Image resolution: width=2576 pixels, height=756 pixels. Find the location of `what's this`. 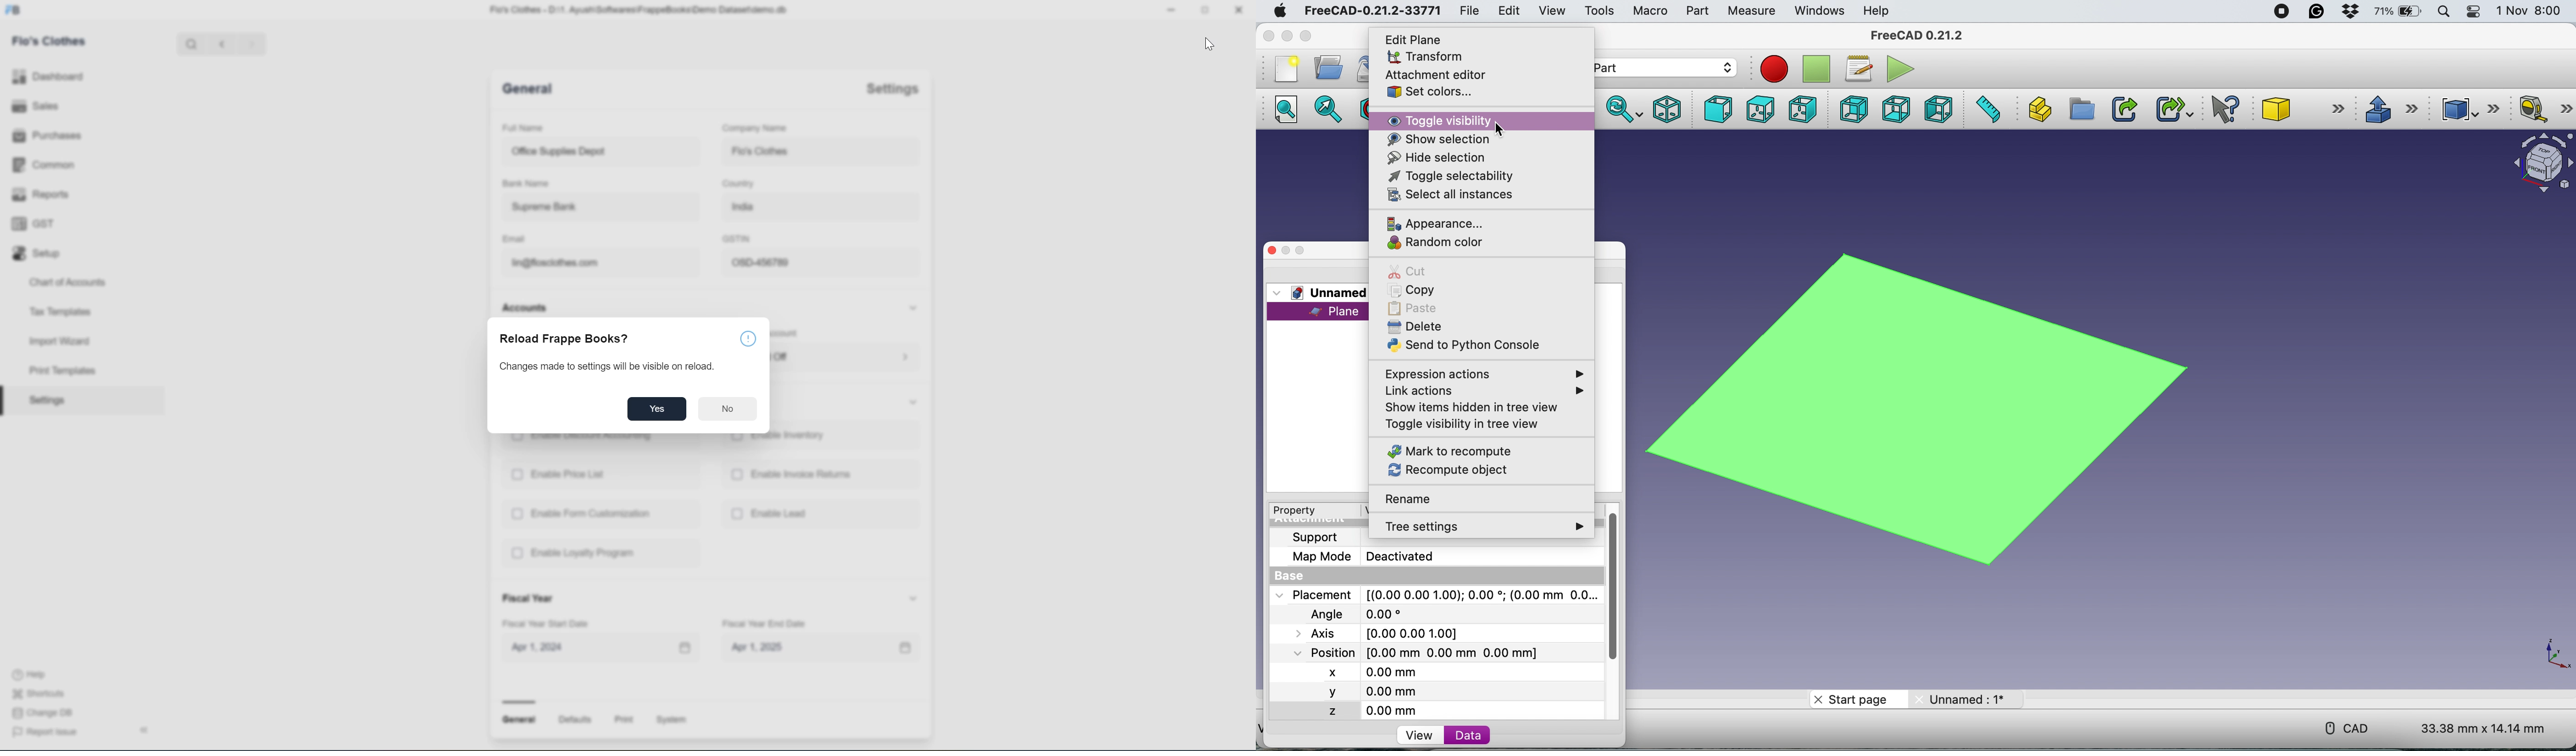

what's this is located at coordinates (2228, 107).